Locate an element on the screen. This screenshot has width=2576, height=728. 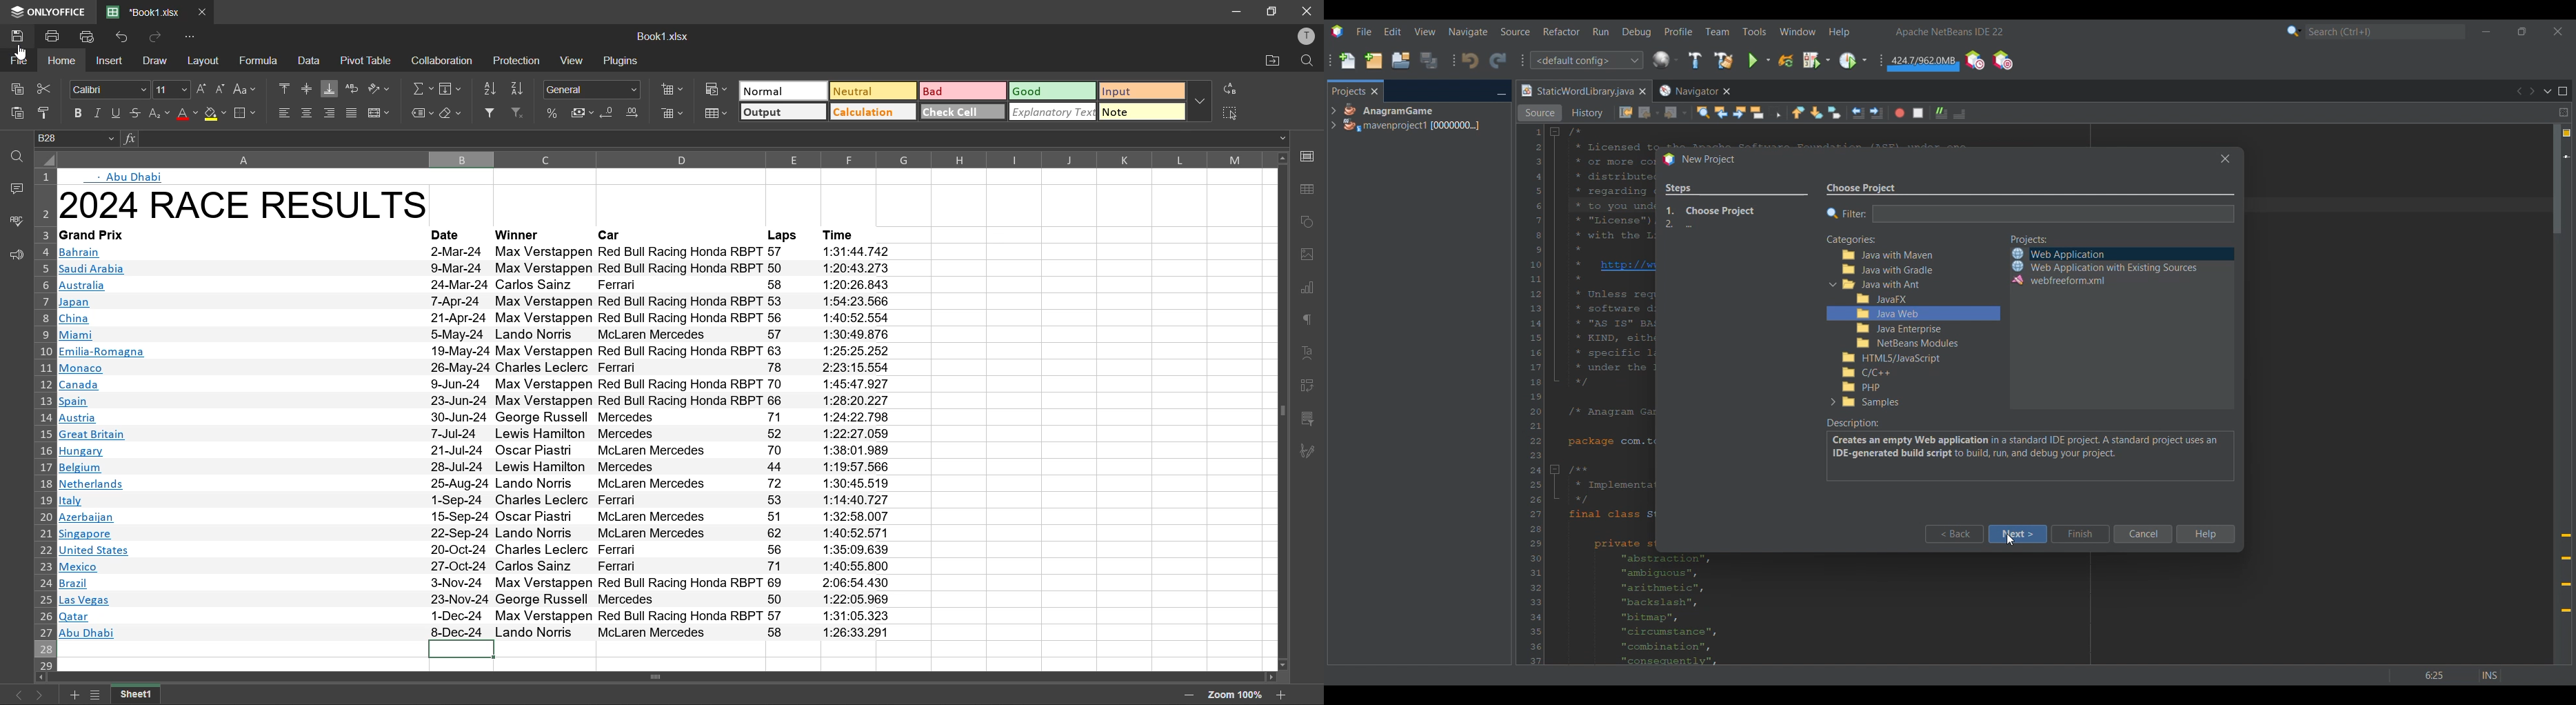
font color is located at coordinates (185, 114).